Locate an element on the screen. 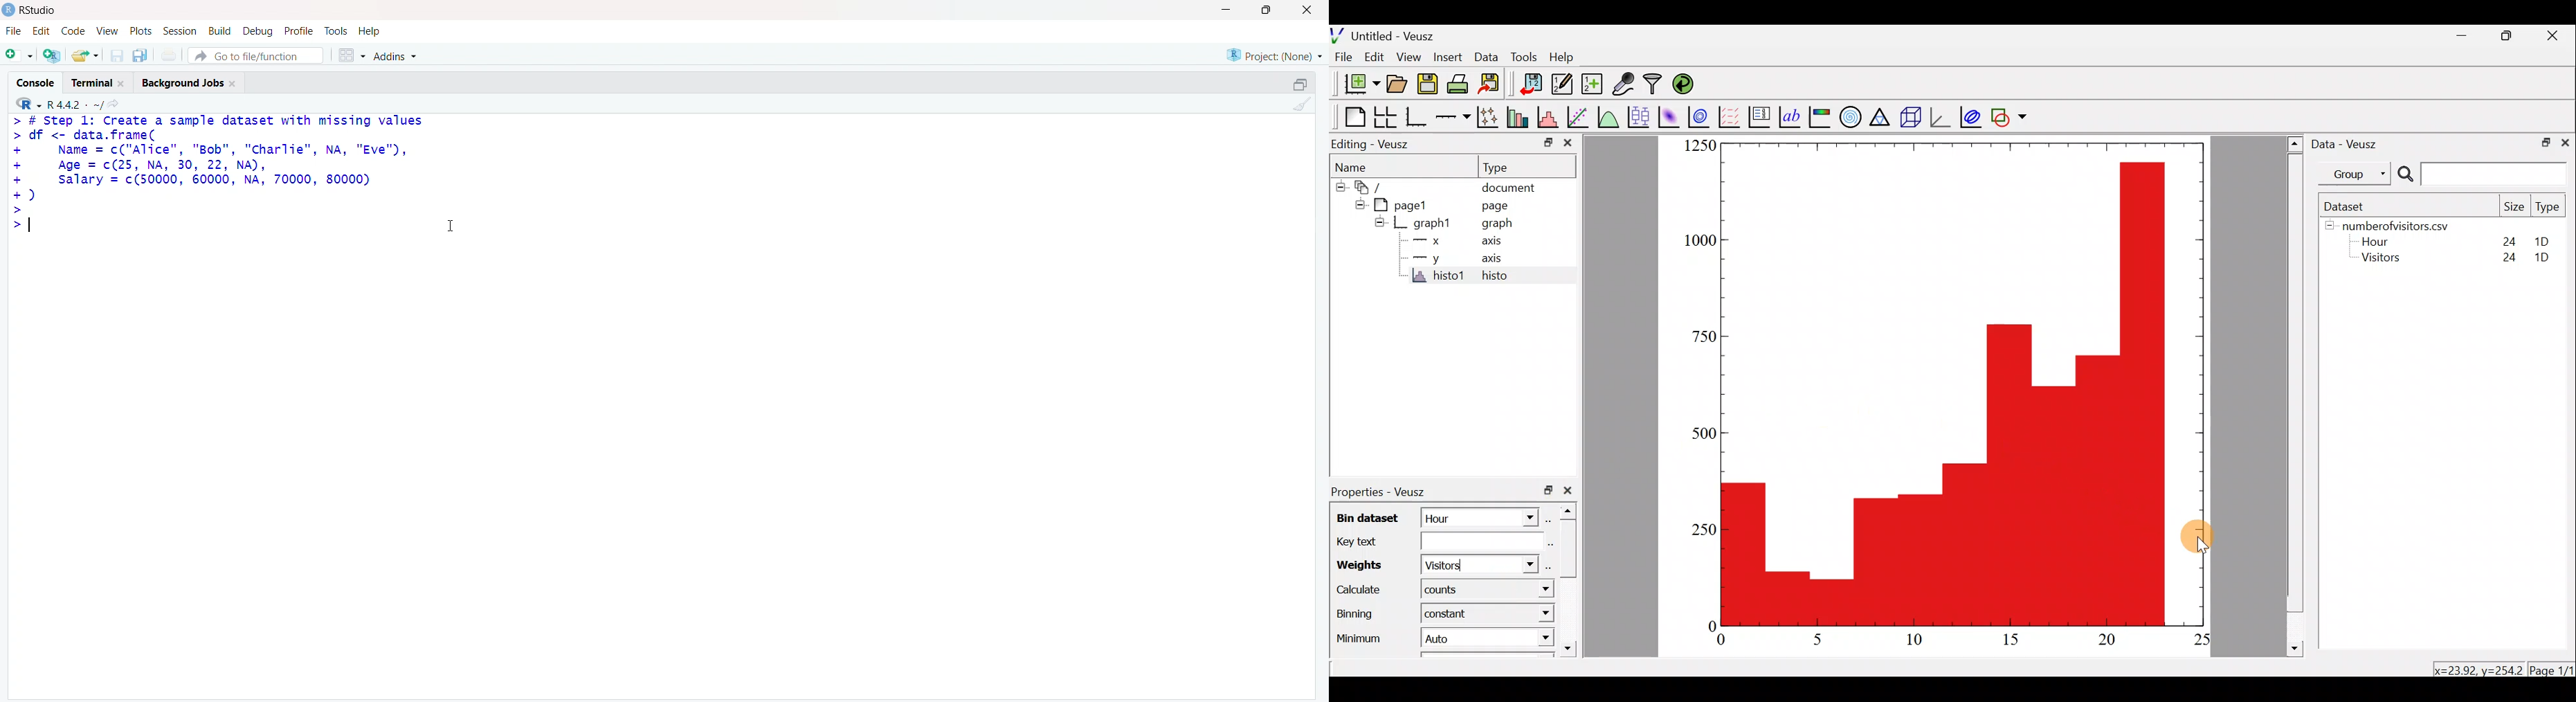  capture remote data is located at coordinates (1623, 84).